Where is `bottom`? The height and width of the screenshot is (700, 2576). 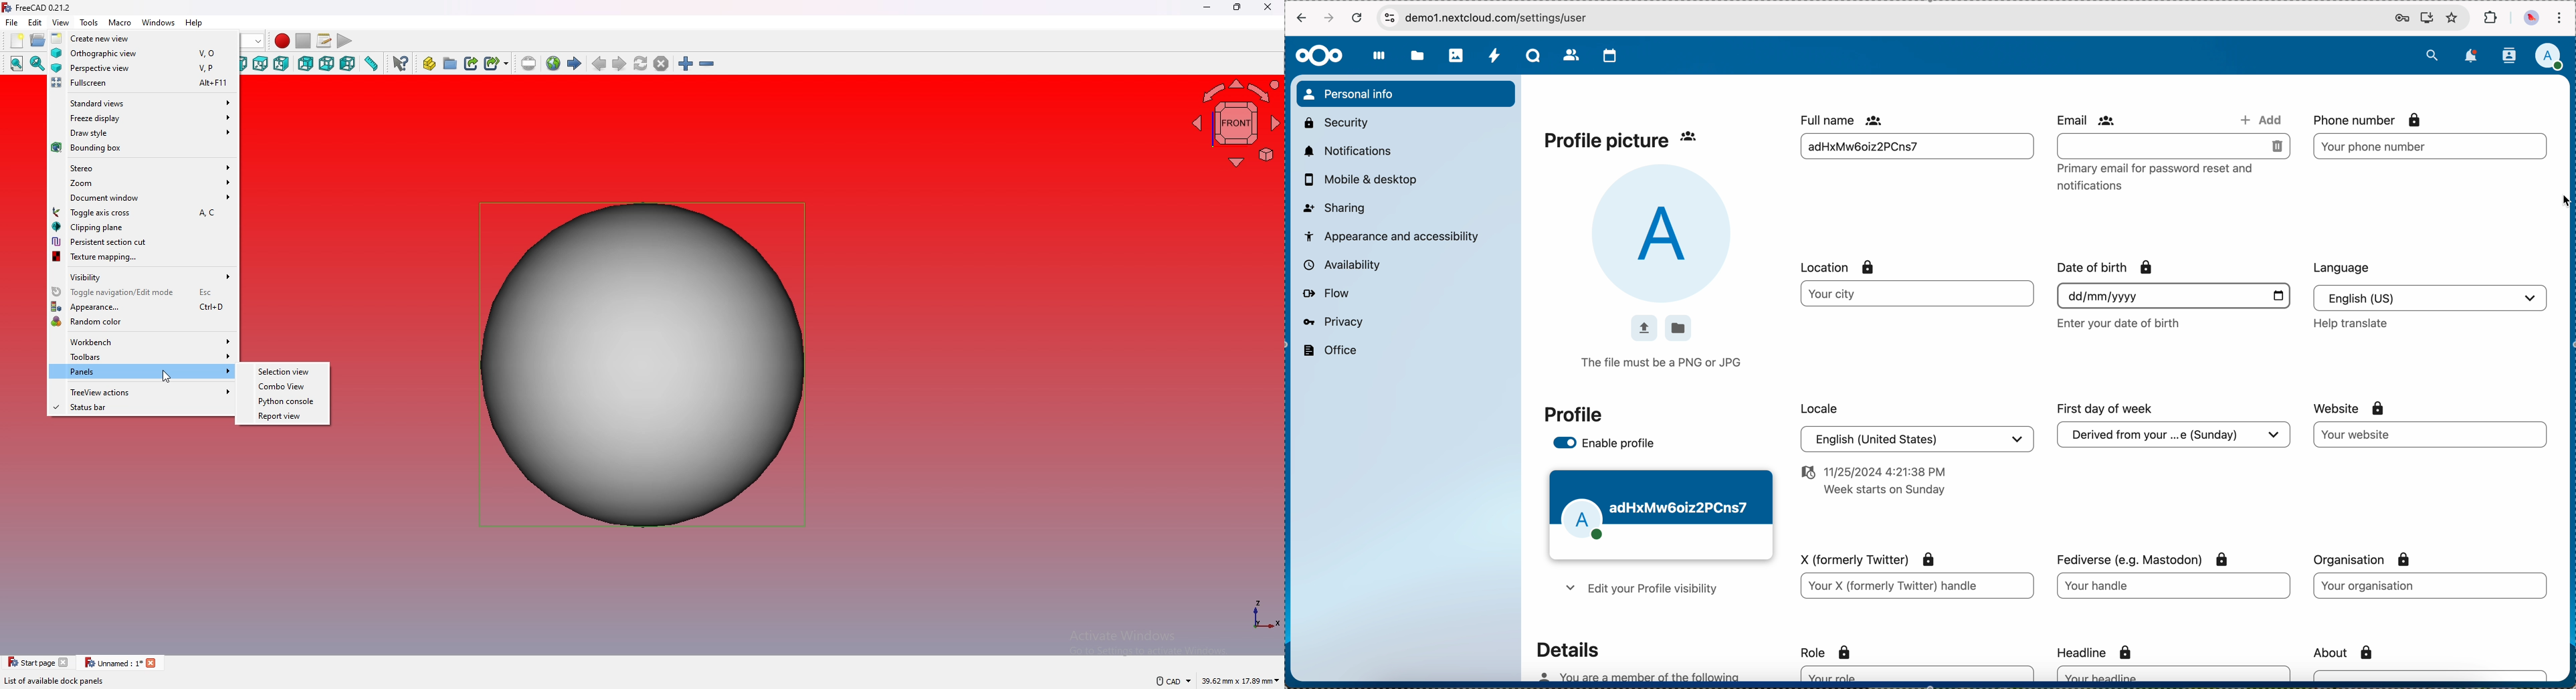 bottom is located at coordinates (327, 64).